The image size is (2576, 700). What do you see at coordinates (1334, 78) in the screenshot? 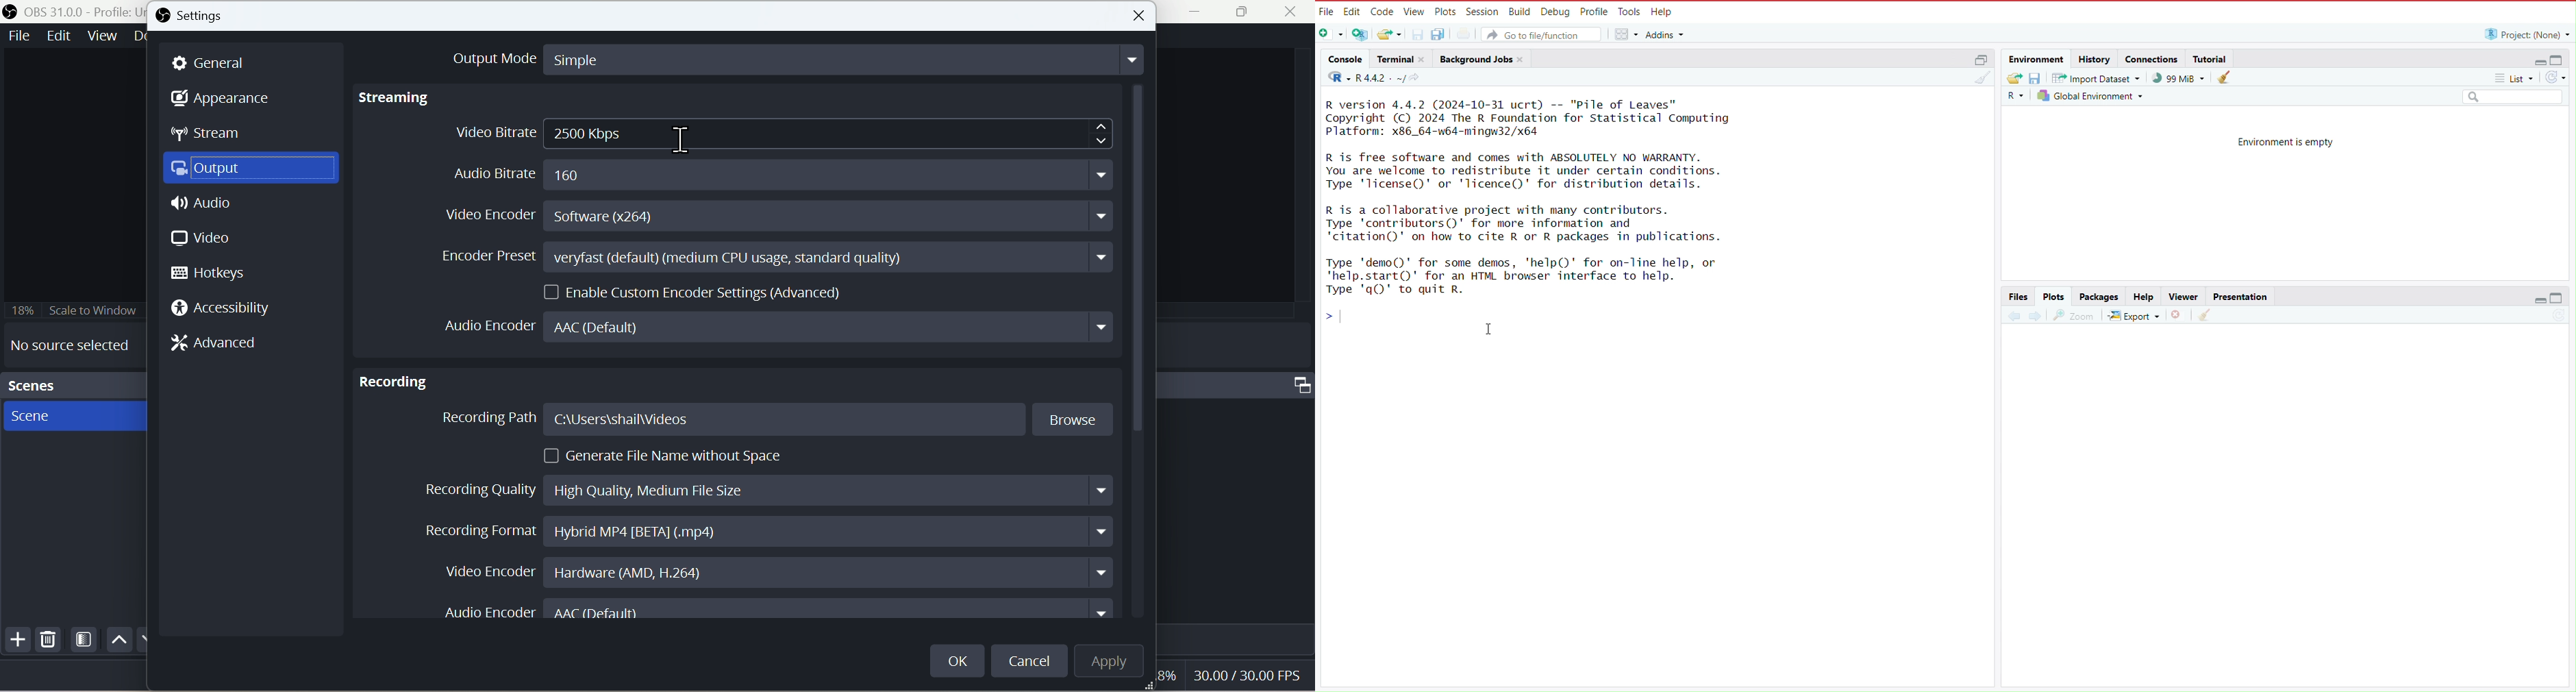
I see `language select` at bounding box center [1334, 78].